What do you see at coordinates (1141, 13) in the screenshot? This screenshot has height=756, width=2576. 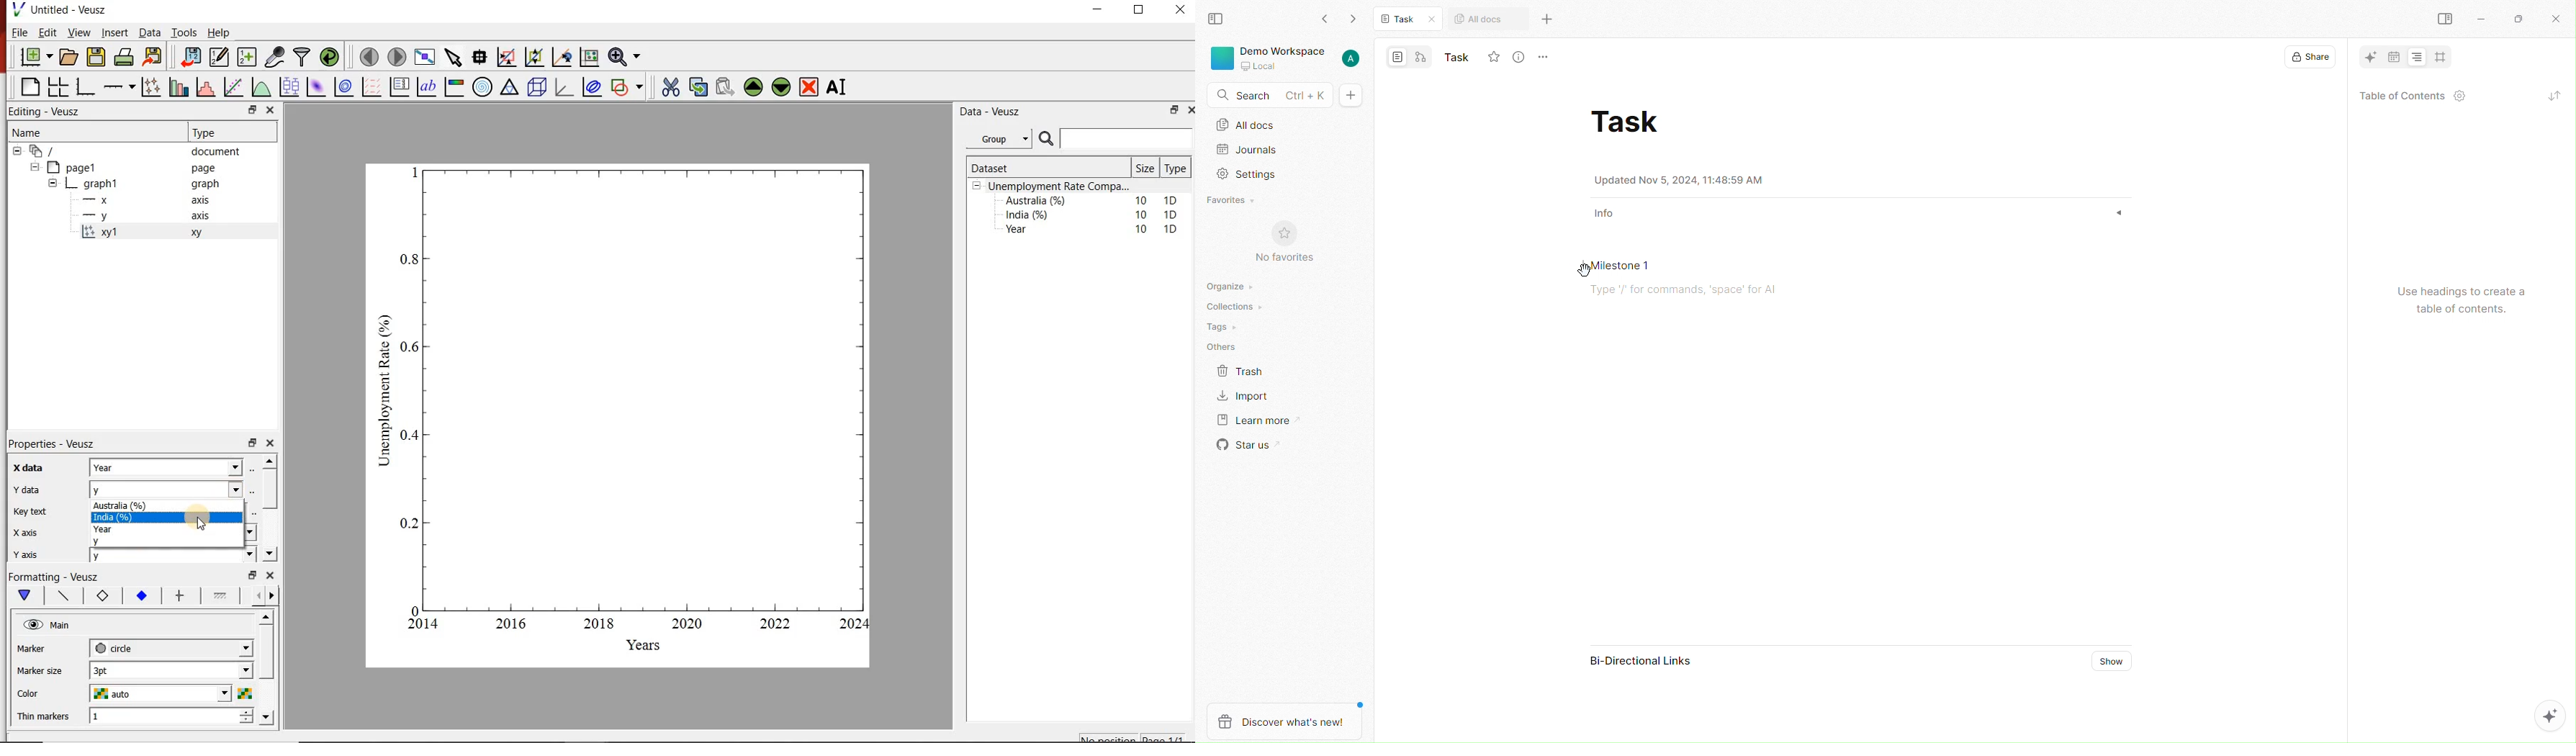 I see `maximise` at bounding box center [1141, 13].